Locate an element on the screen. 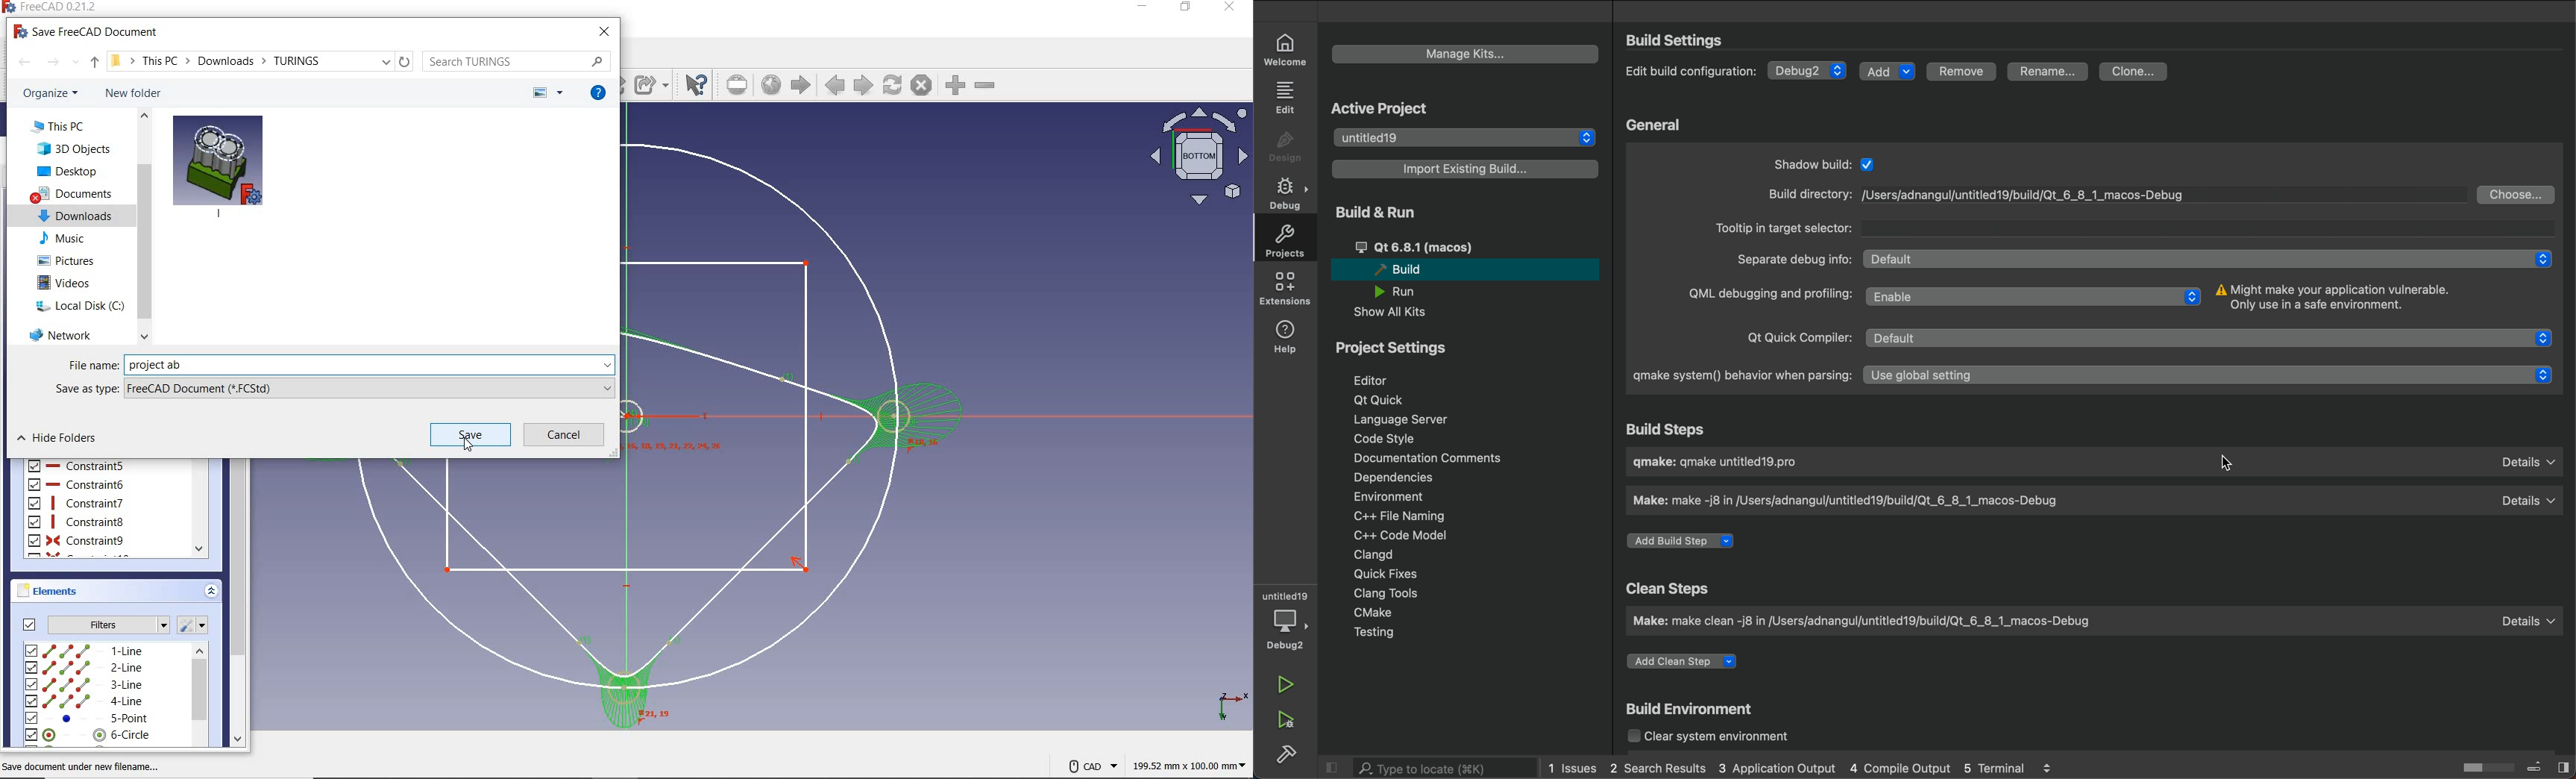  design is located at coordinates (1286, 147).